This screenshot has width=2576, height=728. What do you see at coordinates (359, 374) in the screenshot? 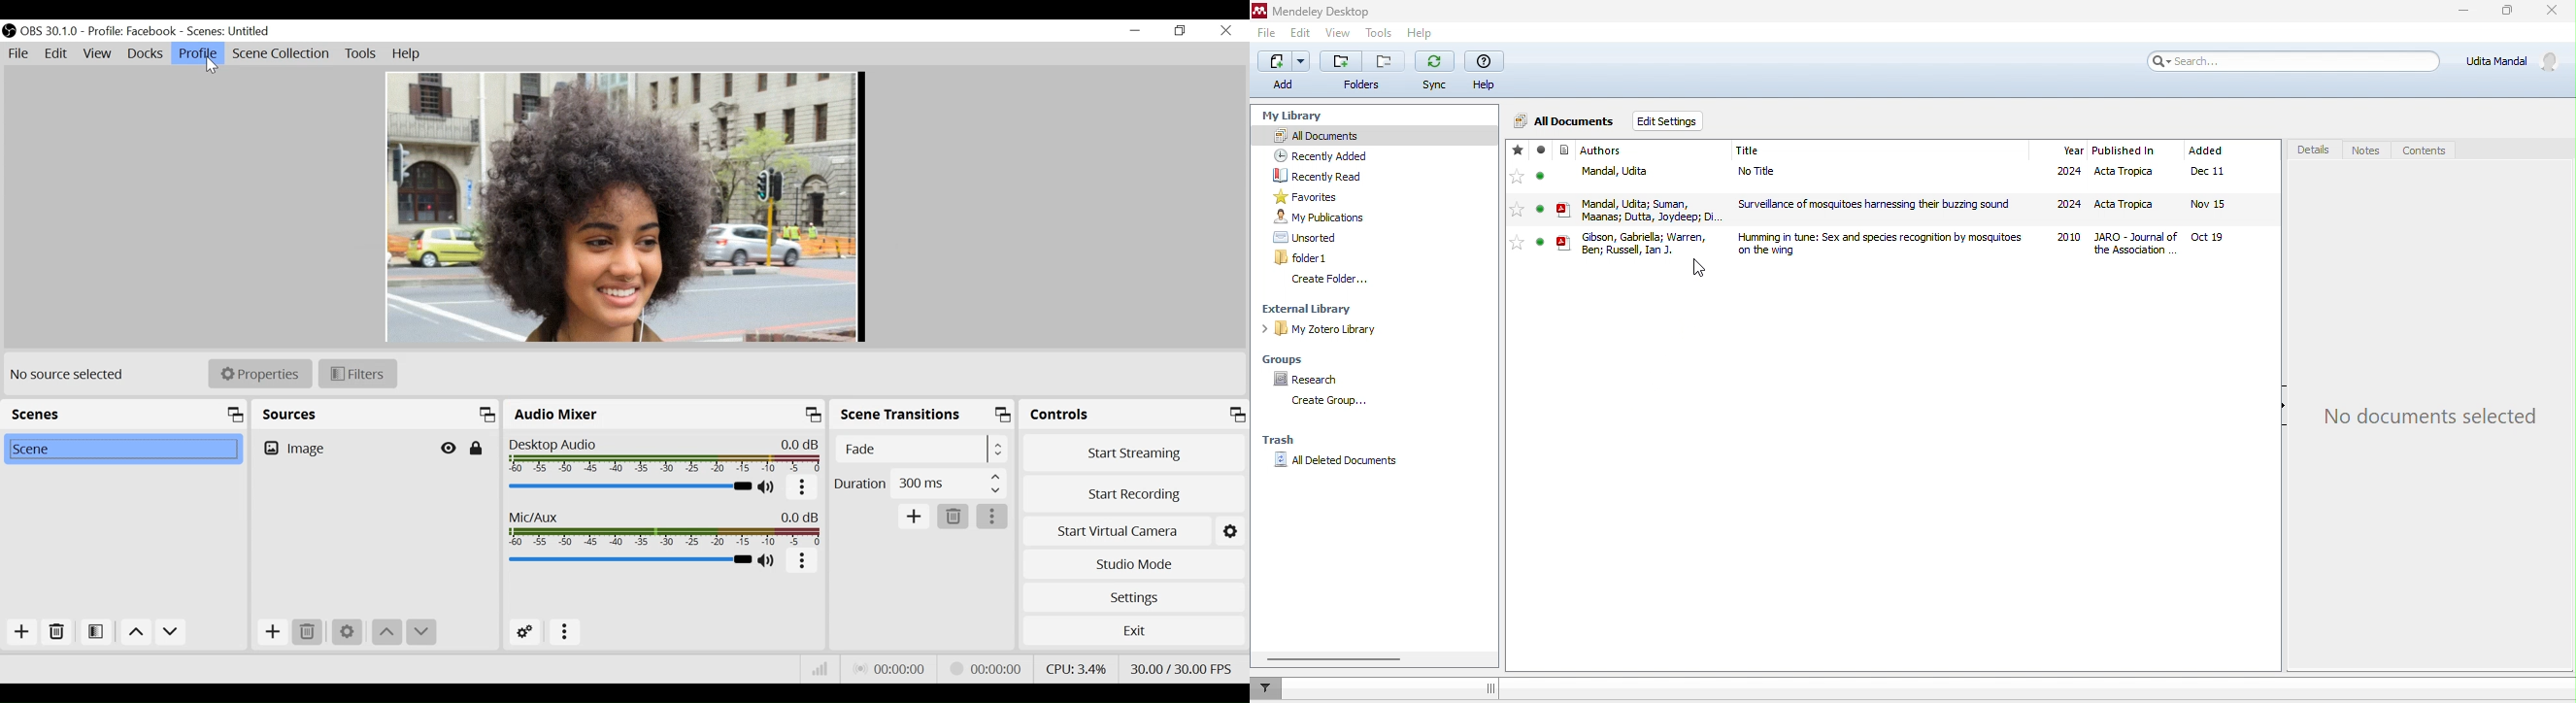
I see `Filters` at bounding box center [359, 374].